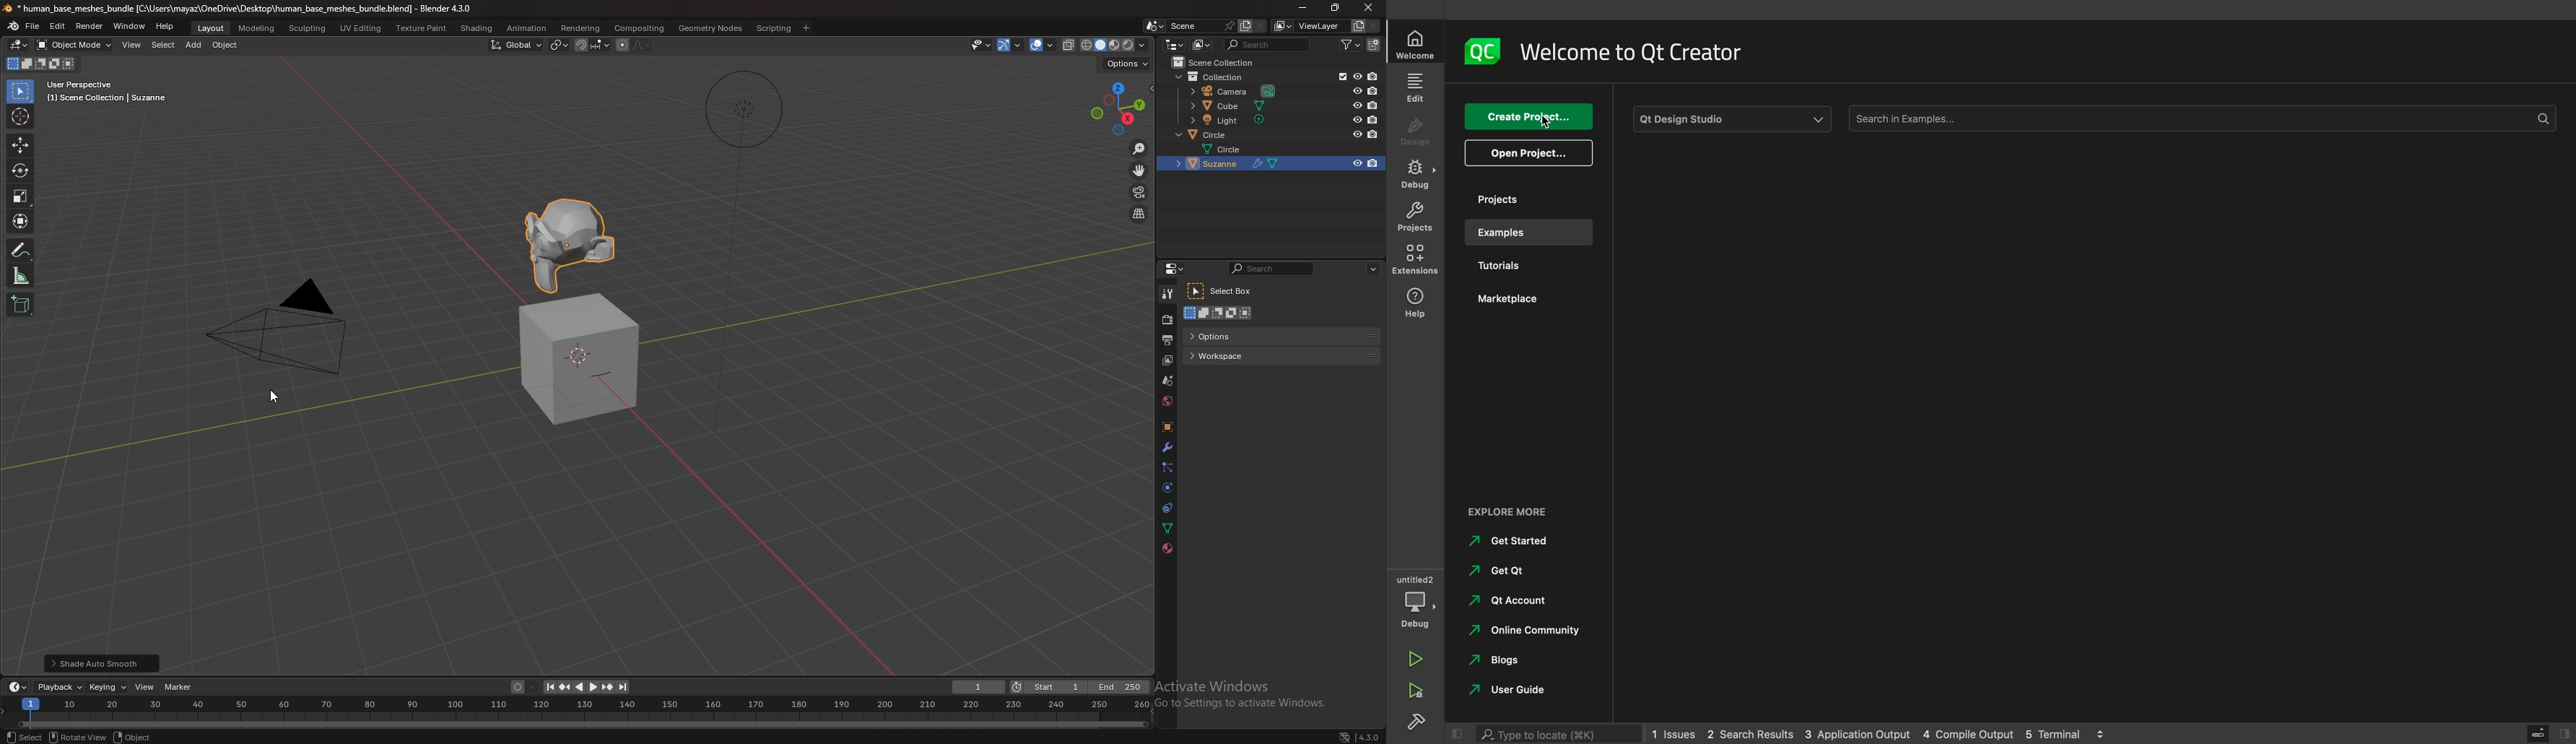 The height and width of the screenshot is (756, 2576). What do you see at coordinates (1417, 259) in the screenshot?
I see `extensions` at bounding box center [1417, 259].